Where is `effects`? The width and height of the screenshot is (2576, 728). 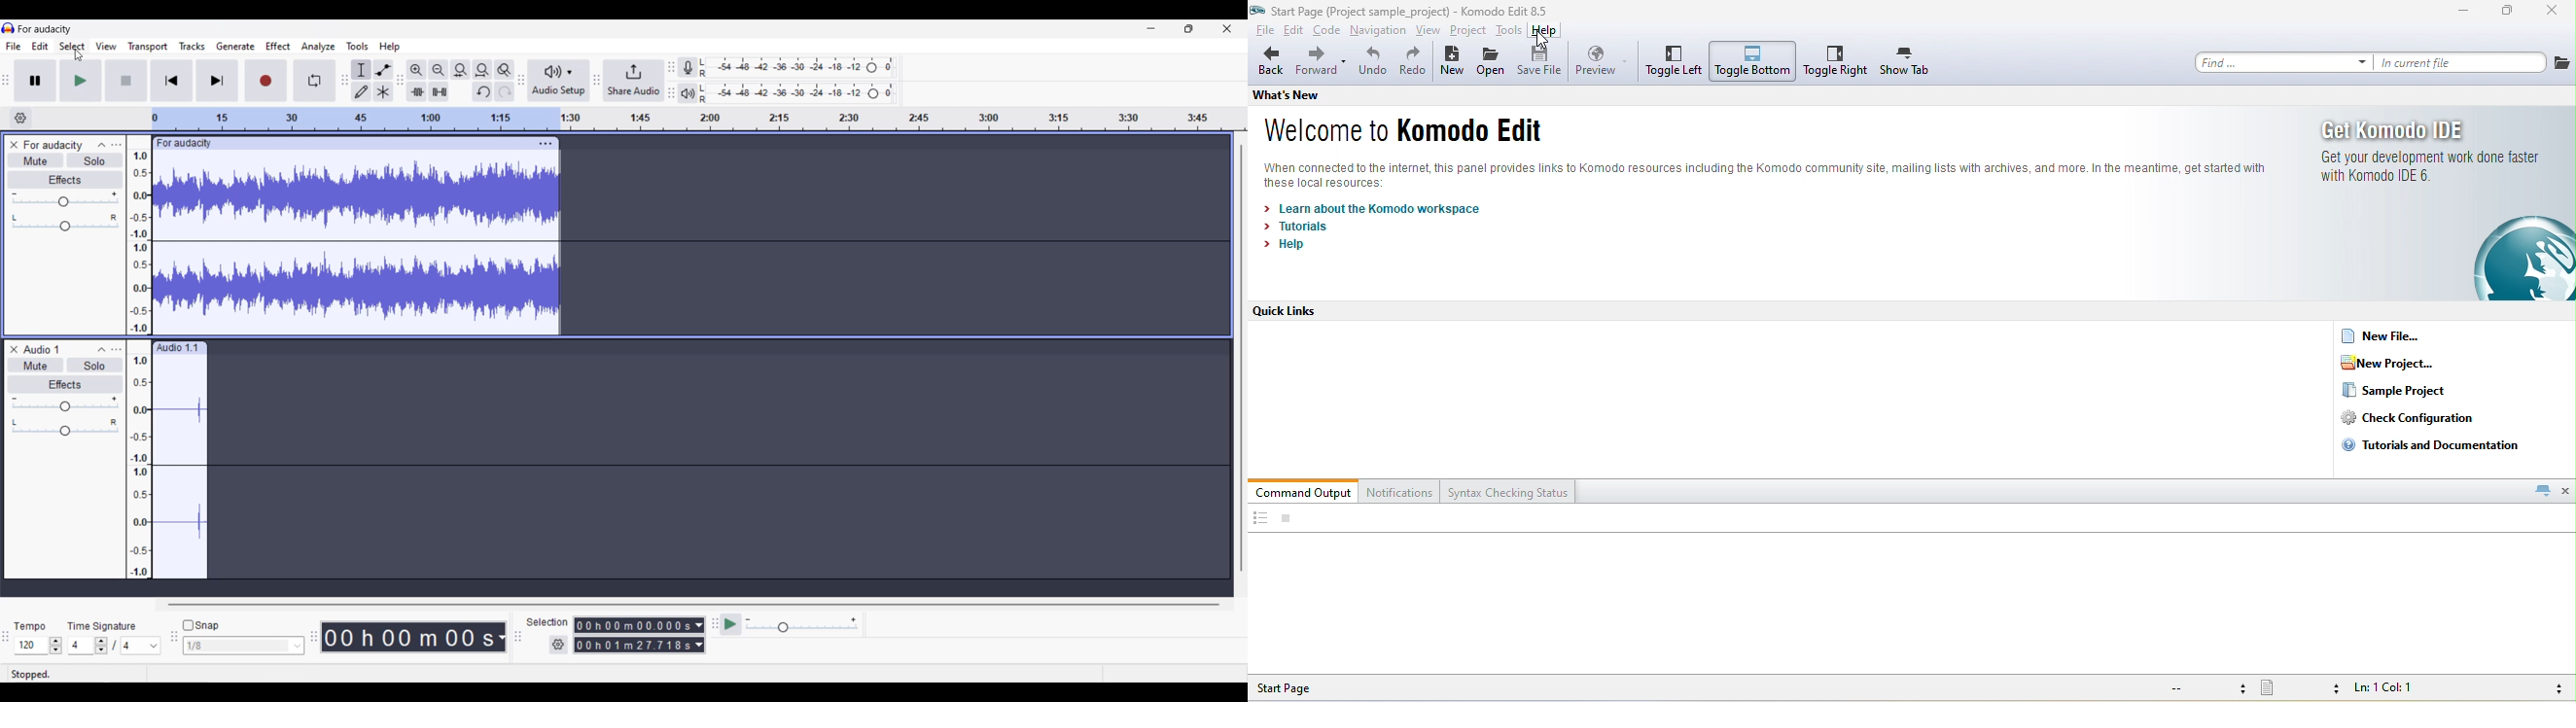
effects is located at coordinates (65, 385).